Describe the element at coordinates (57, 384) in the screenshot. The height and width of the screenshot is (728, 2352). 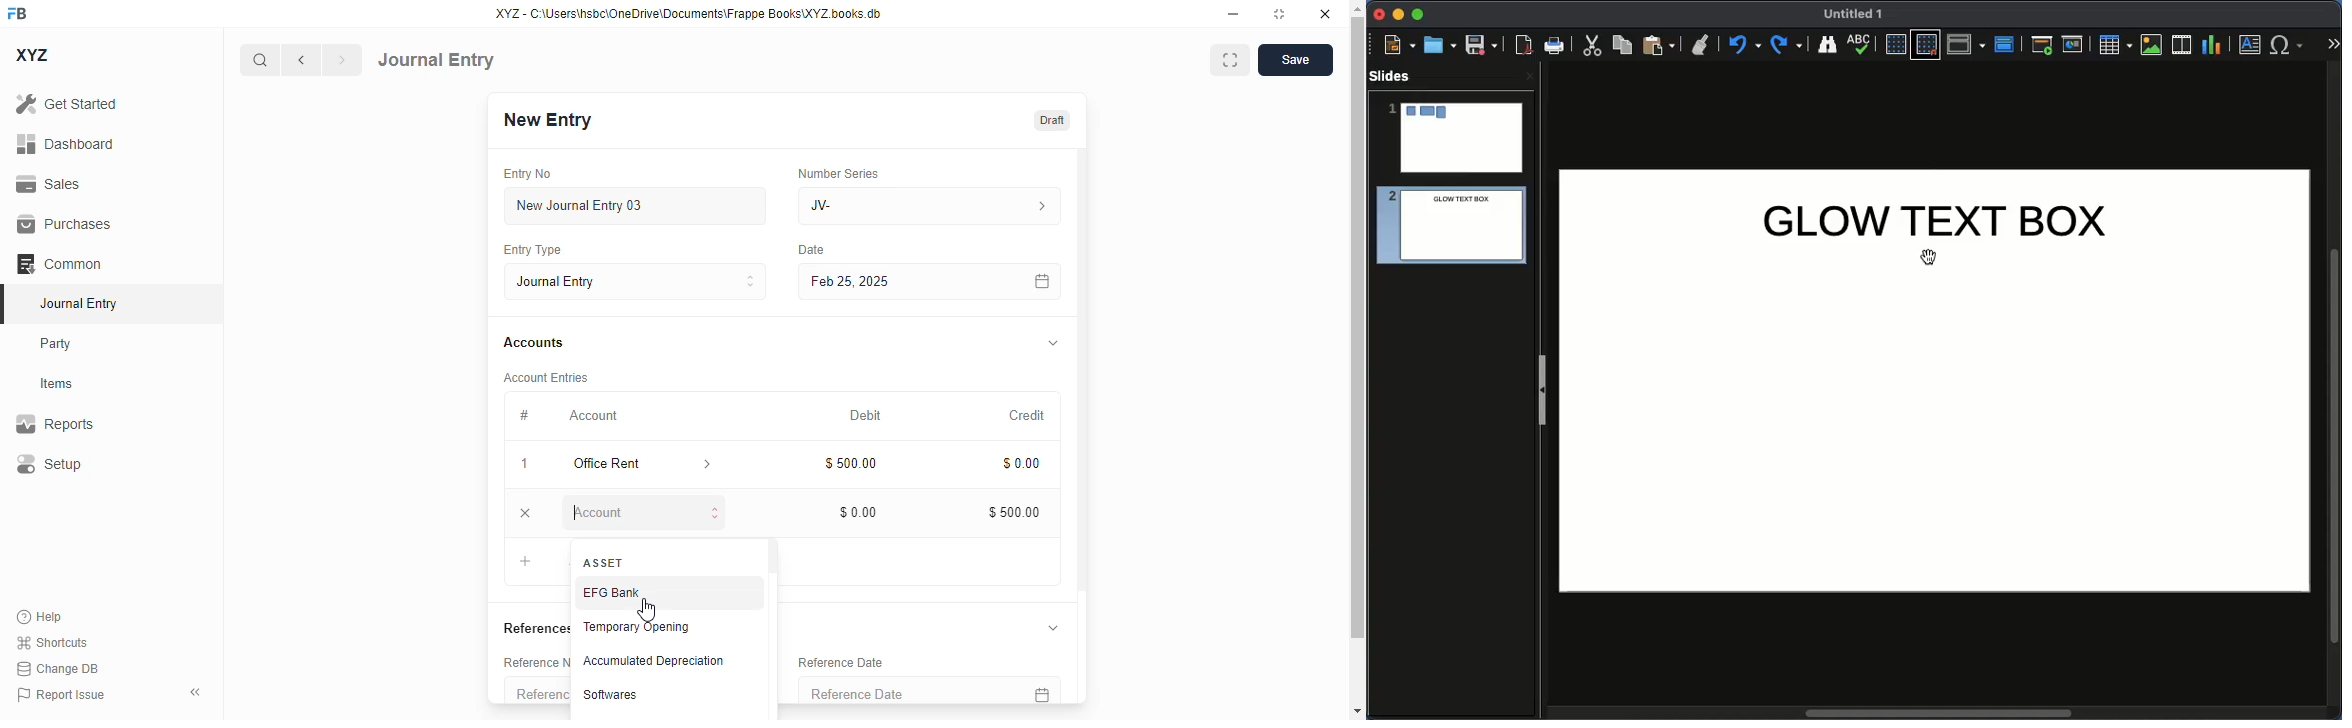
I see `items` at that location.